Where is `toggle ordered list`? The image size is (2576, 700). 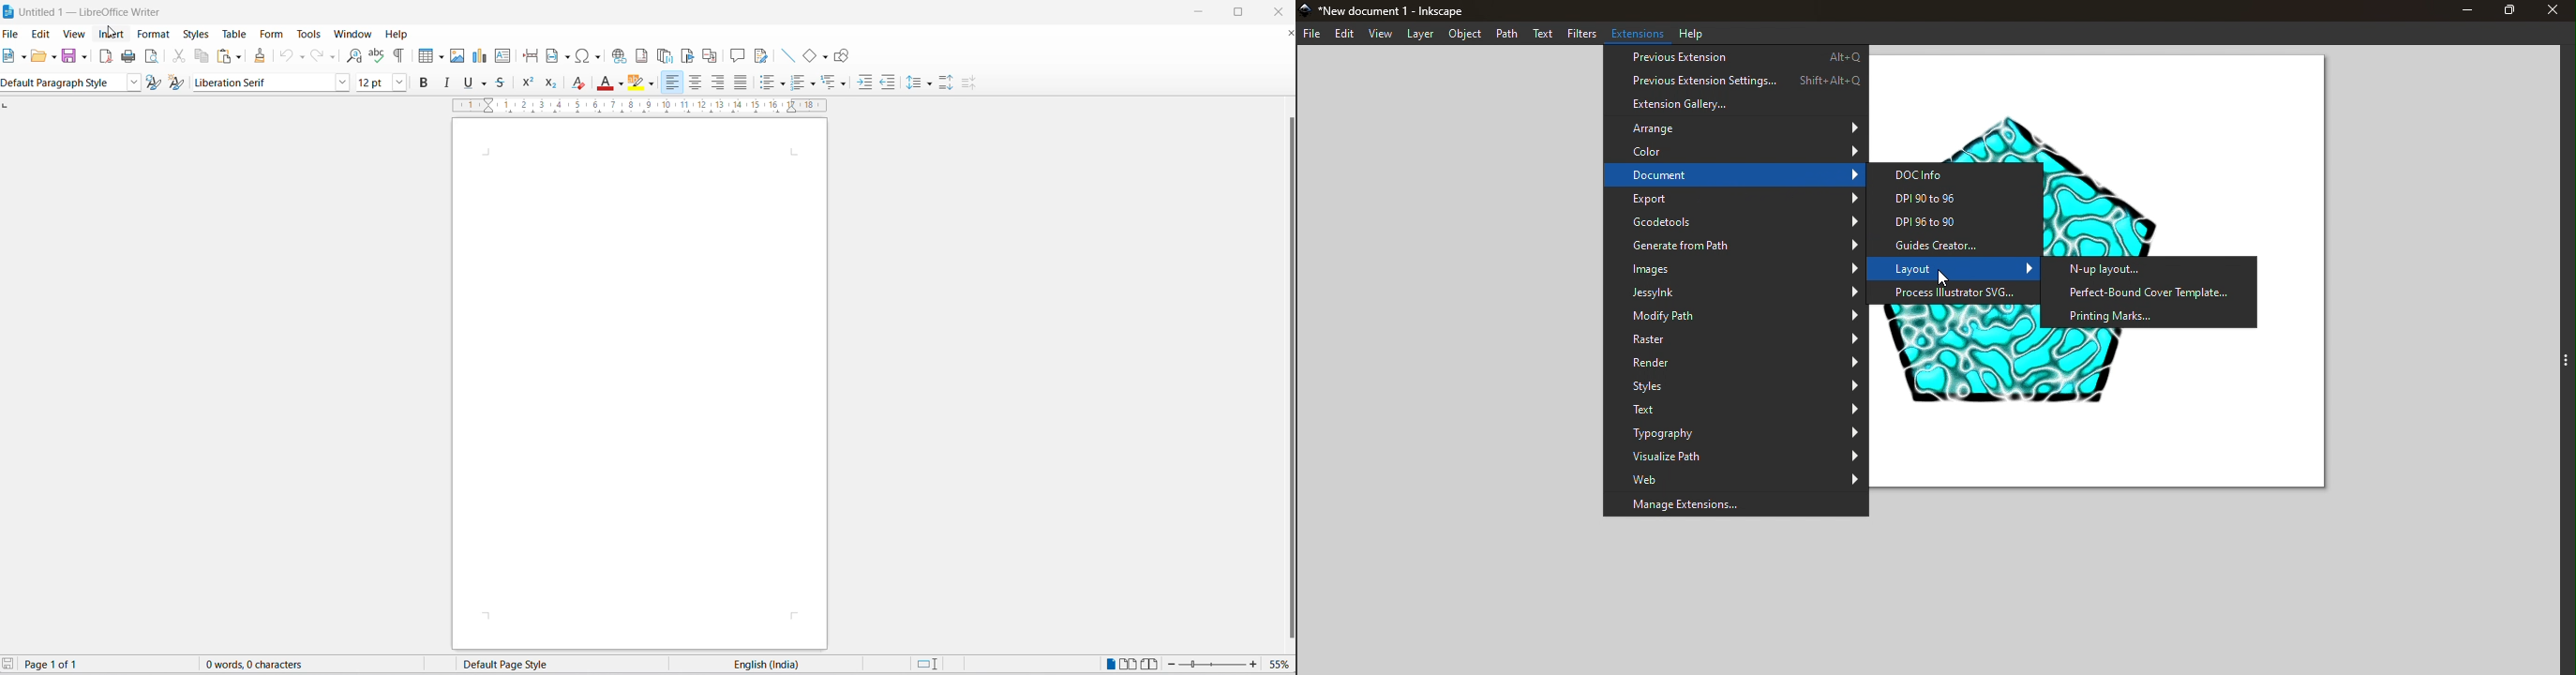
toggle ordered list is located at coordinates (800, 82).